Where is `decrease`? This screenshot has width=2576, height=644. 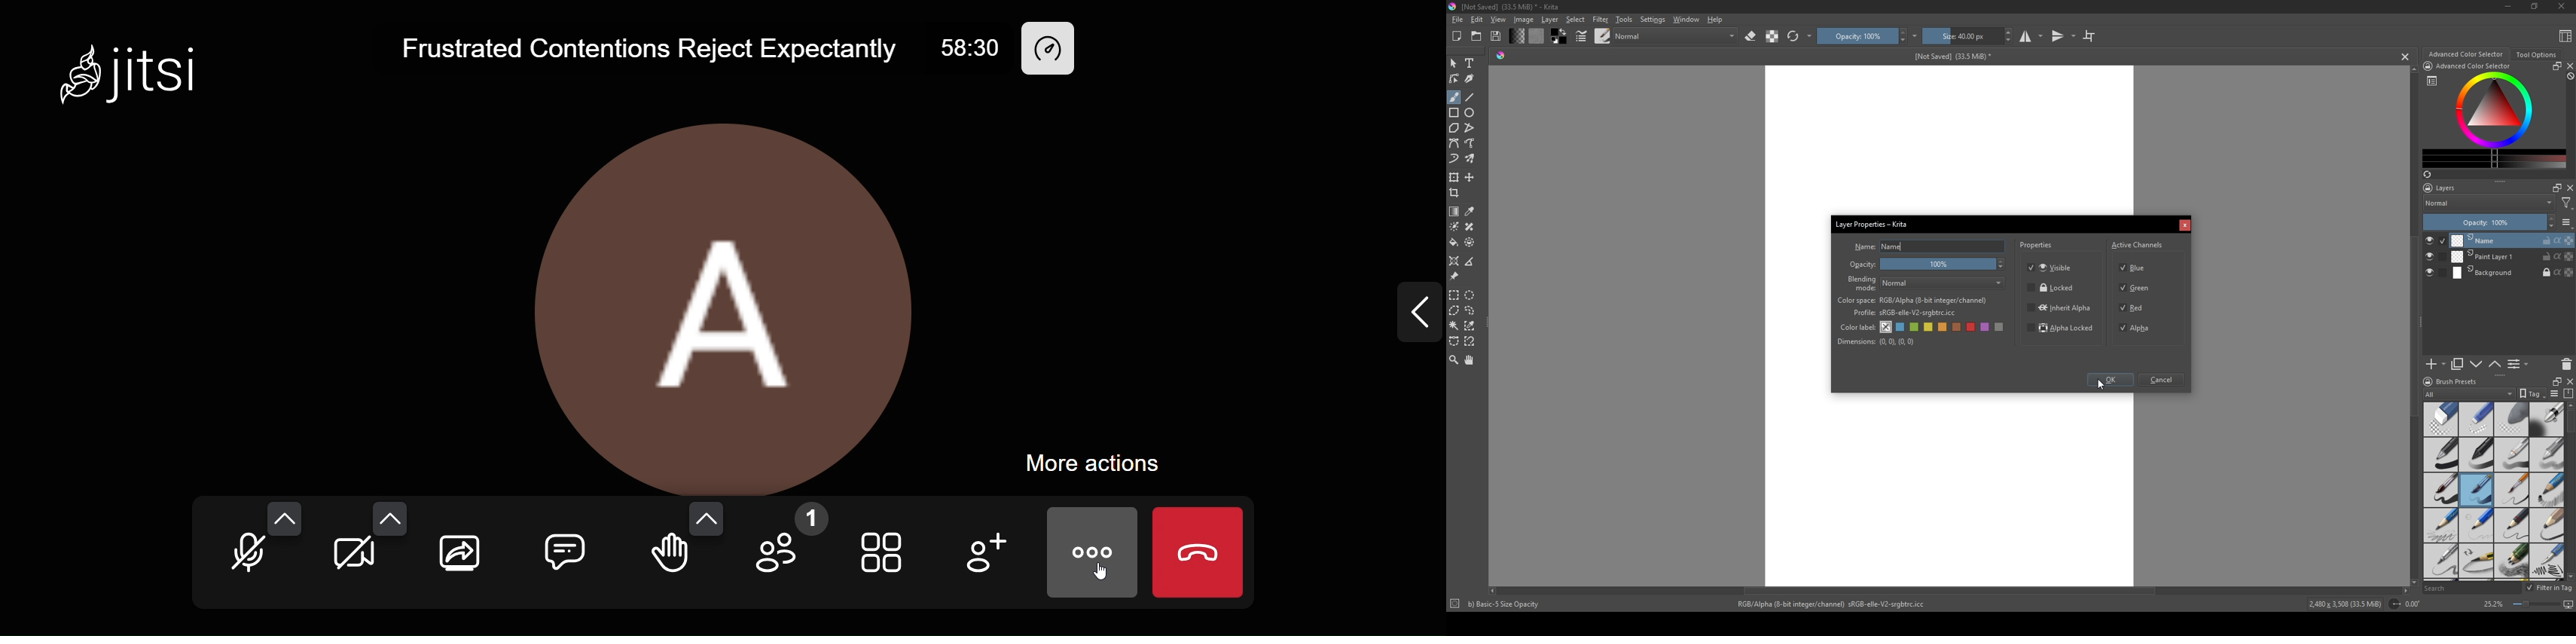
decrease is located at coordinates (2550, 227).